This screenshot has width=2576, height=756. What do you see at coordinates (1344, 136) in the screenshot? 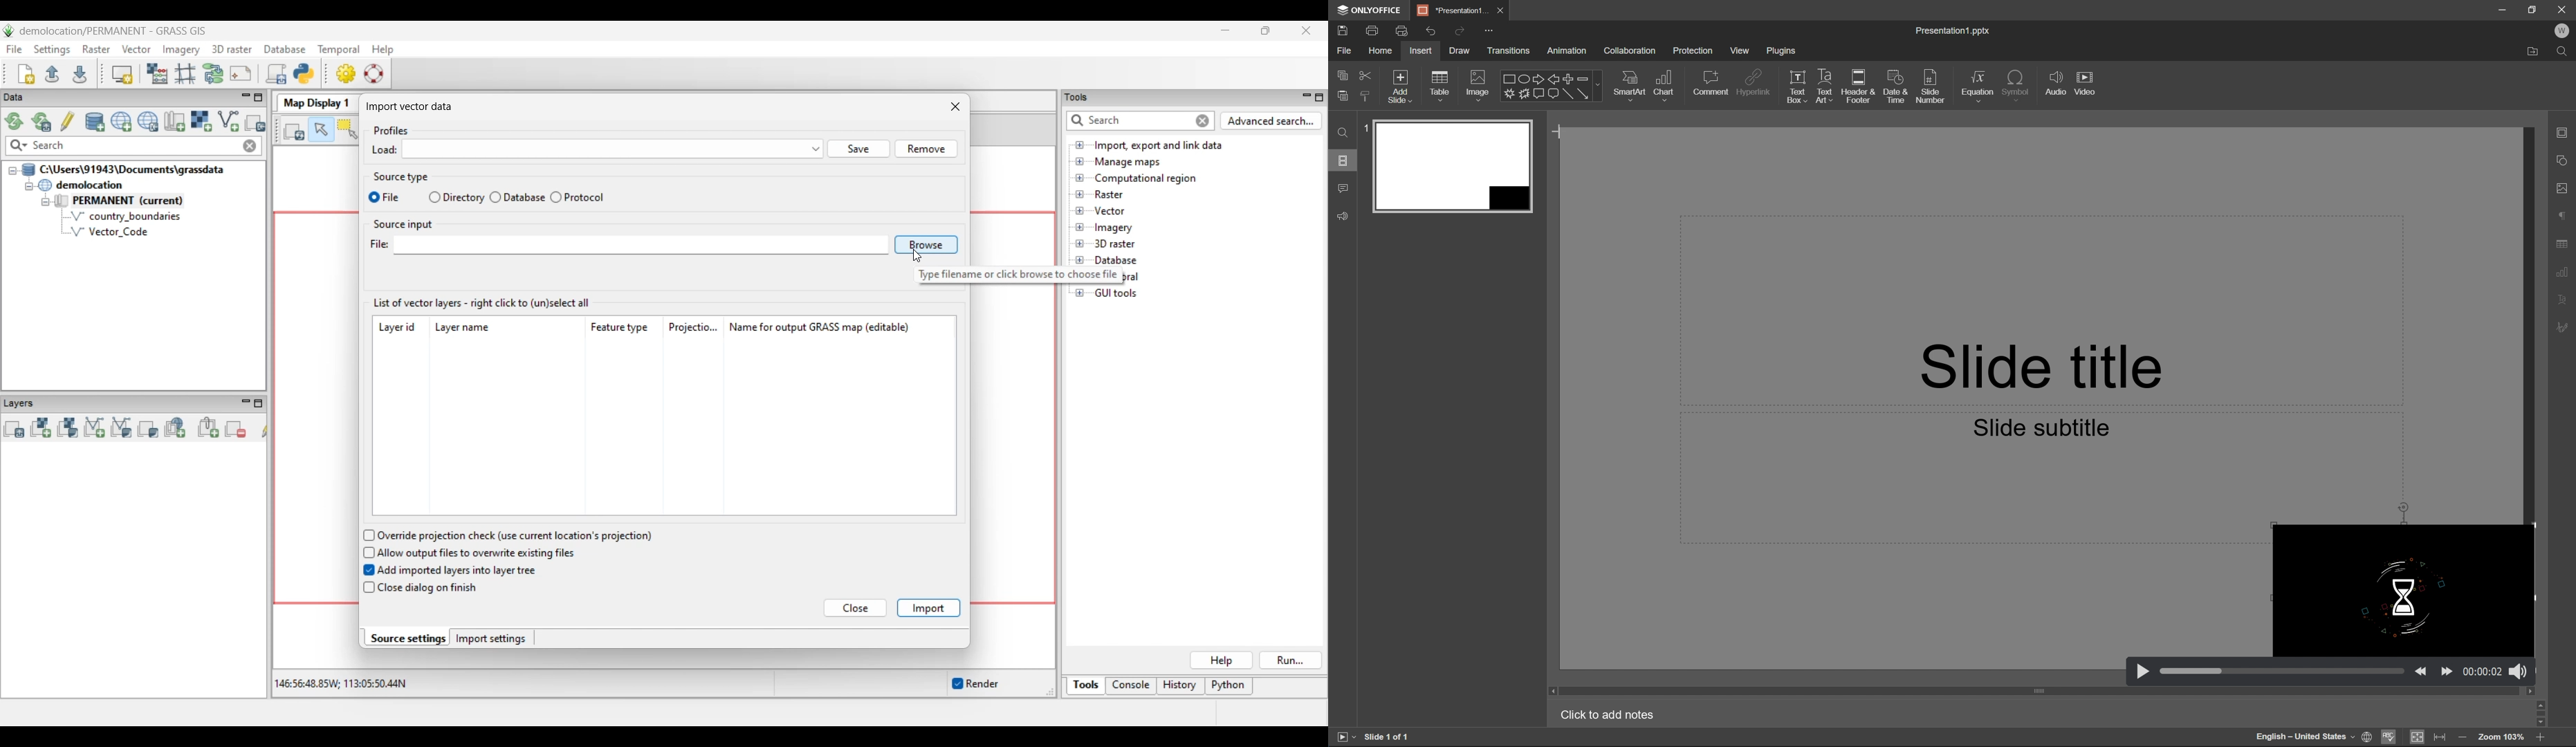
I see `Find` at bounding box center [1344, 136].